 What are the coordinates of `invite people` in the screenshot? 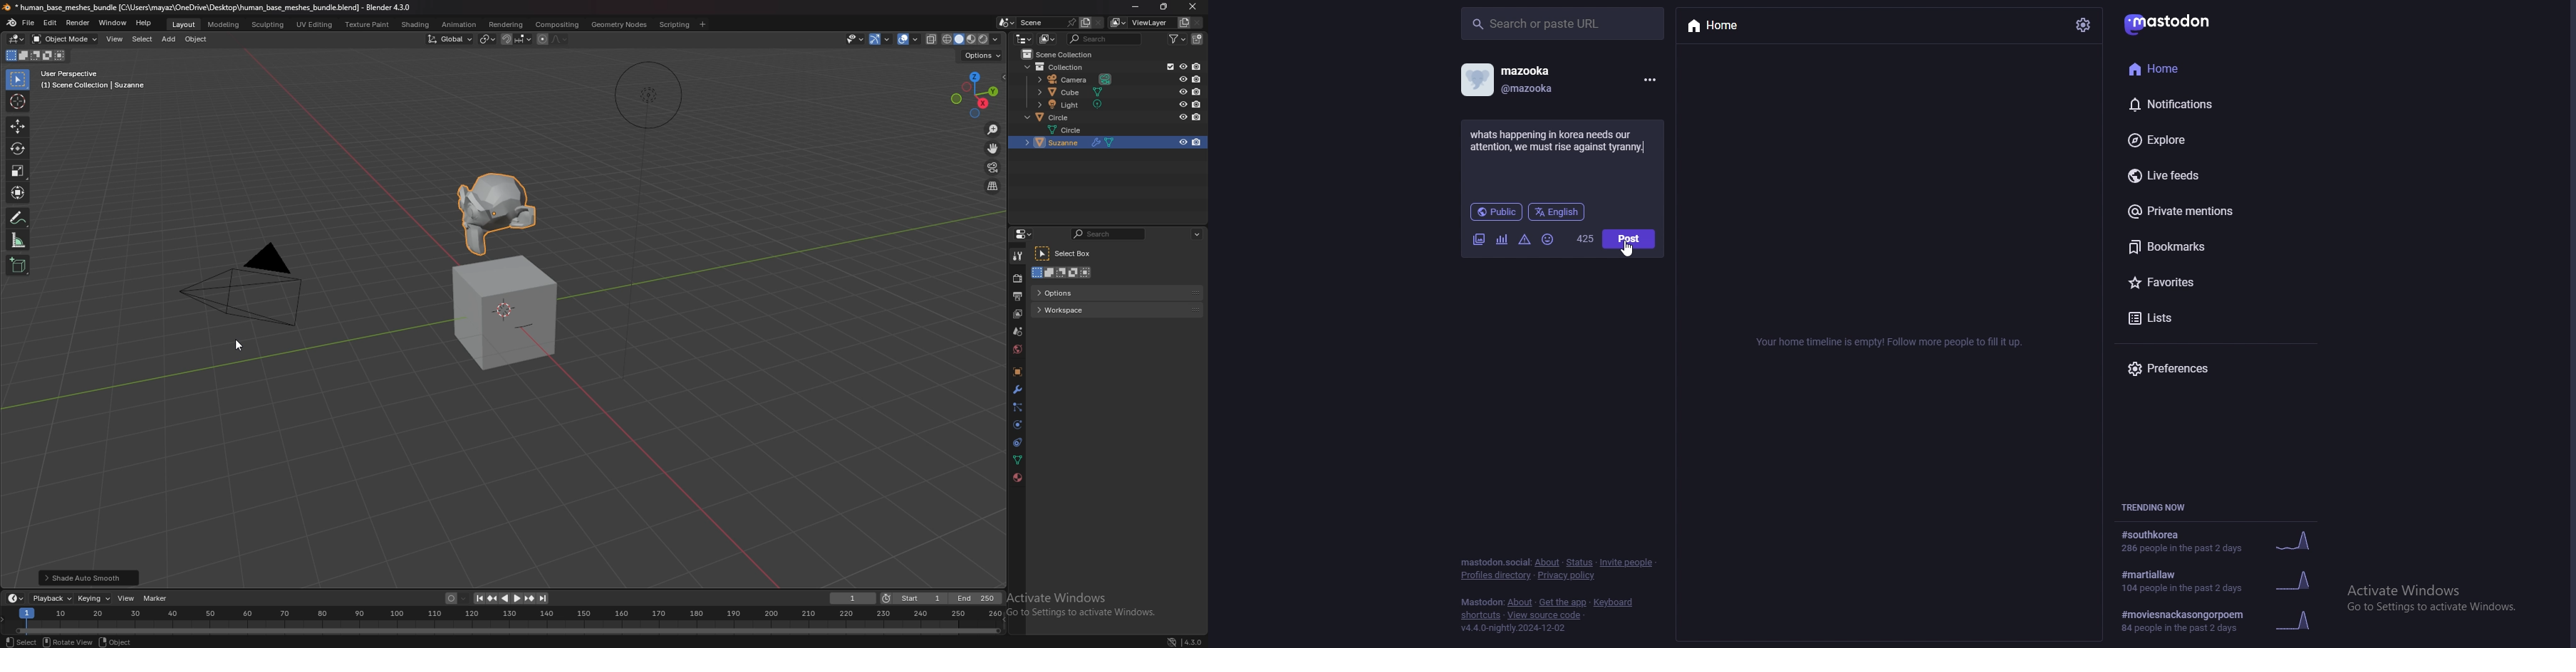 It's located at (1628, 563).